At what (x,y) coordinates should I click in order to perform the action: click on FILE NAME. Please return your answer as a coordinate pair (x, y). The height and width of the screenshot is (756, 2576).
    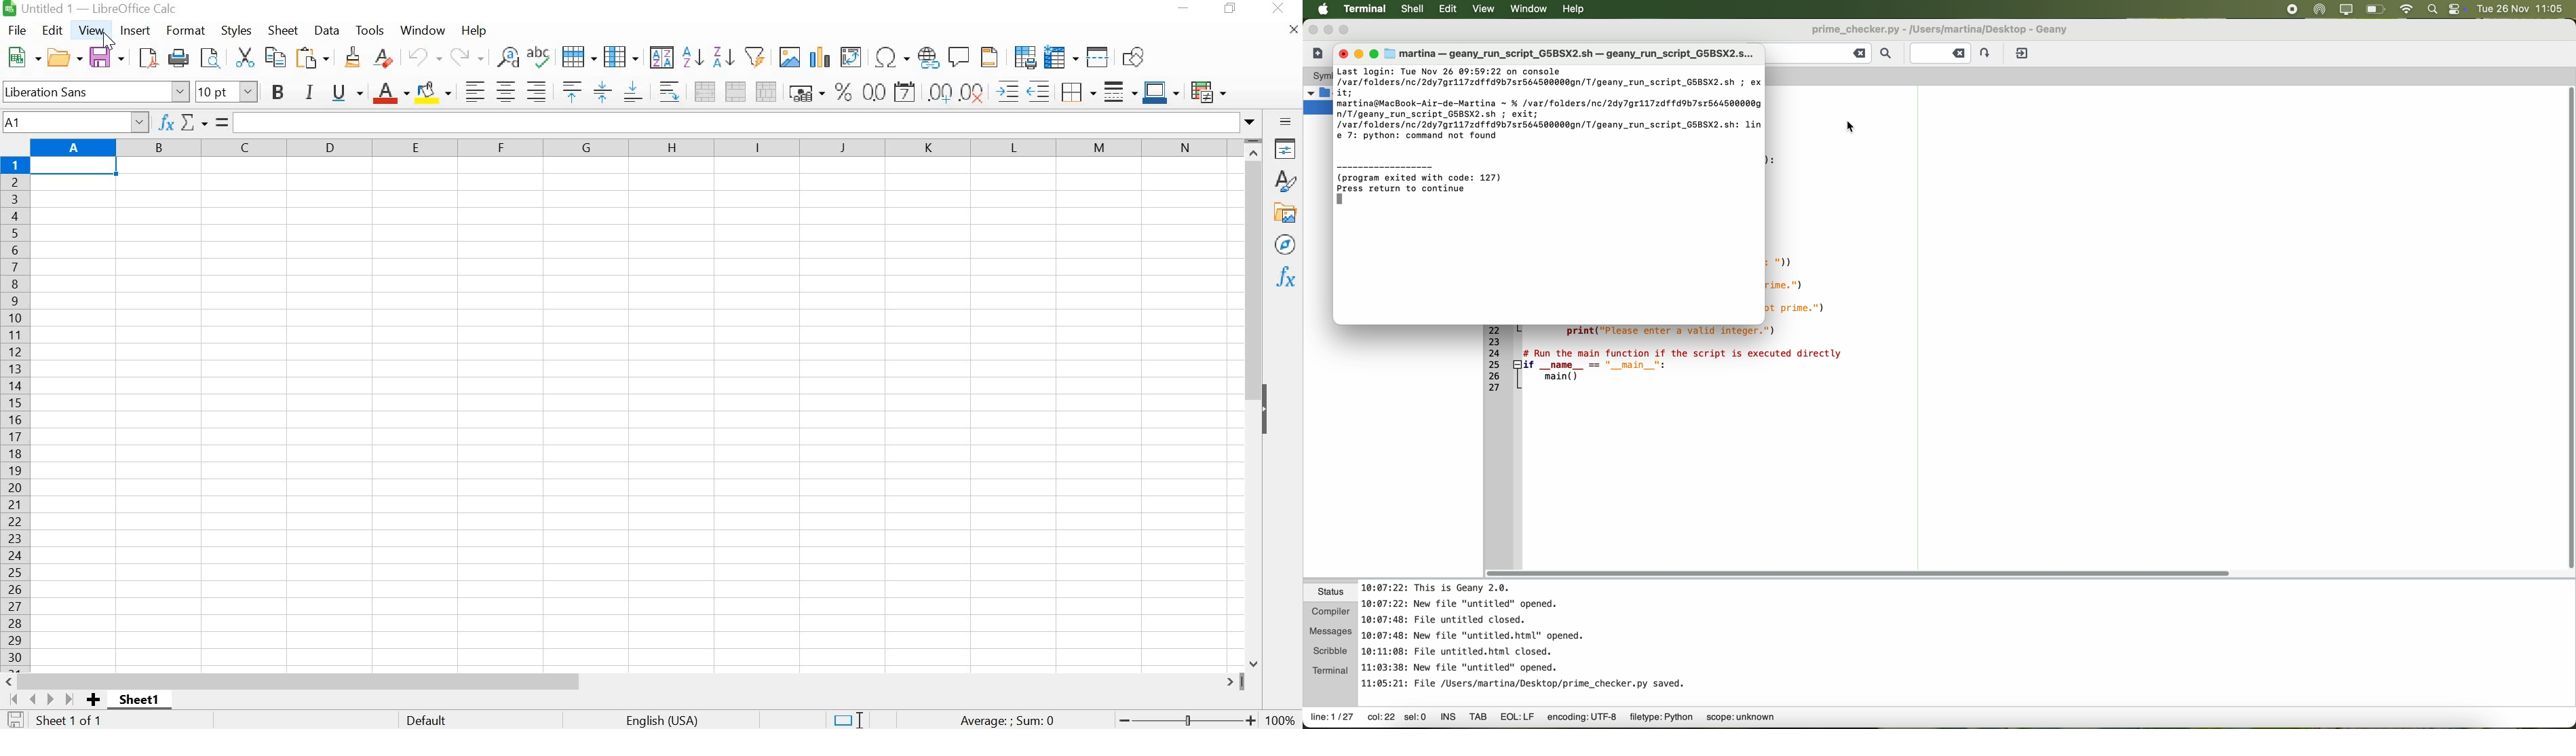
    Looking at the image, I should click on (92, 10).